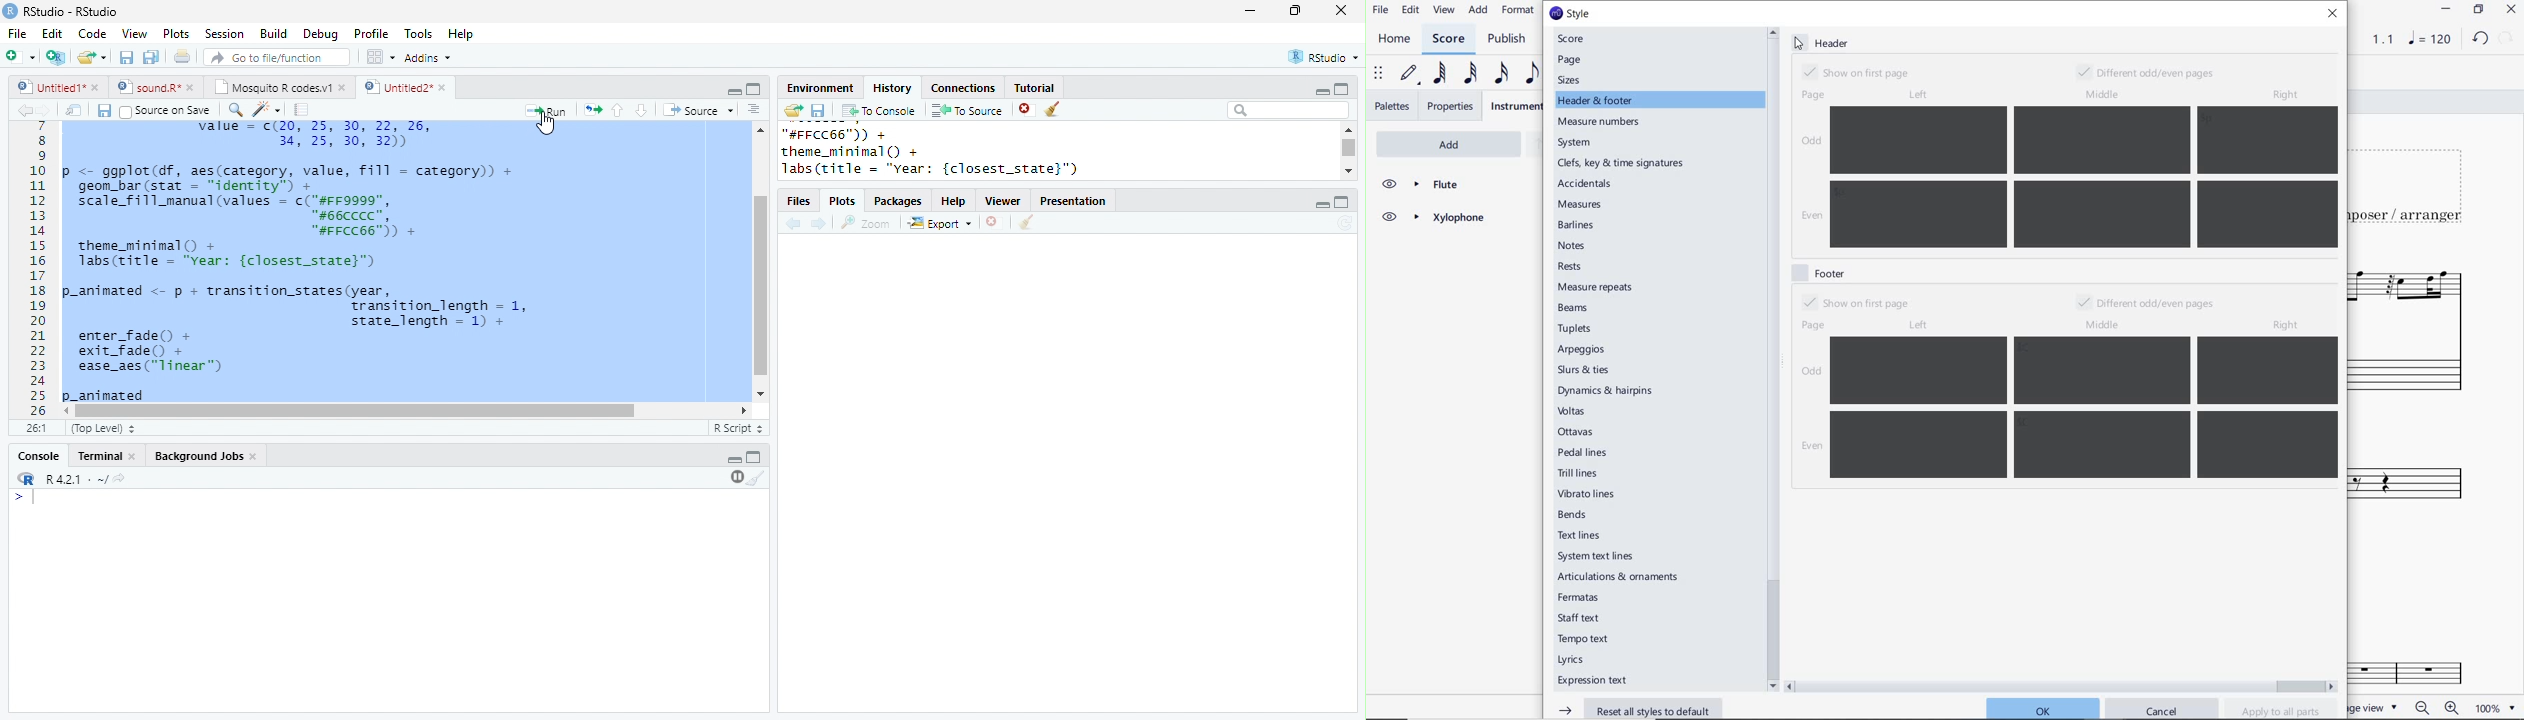 This screenshot has width=2548, height=728. What do you see at coordinates (1052, 109) in the screenshot?
I see `clear` at bounding box center [1052, 109].